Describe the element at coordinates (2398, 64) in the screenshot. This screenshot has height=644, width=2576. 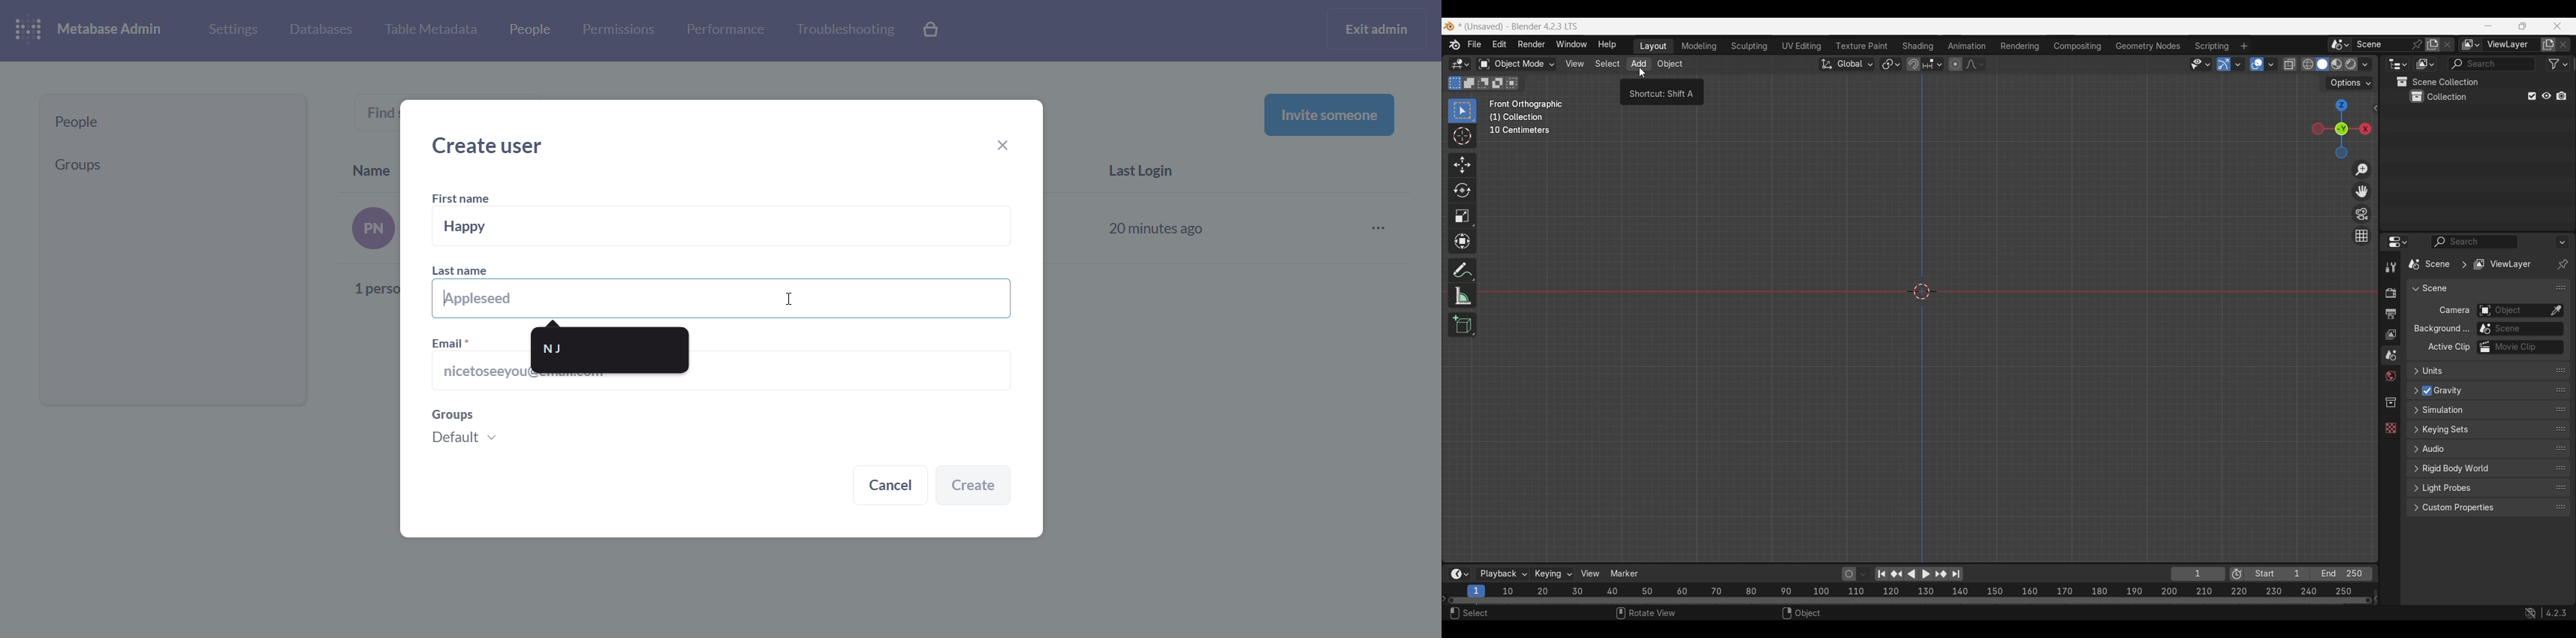
I see `Editor type` at that location.